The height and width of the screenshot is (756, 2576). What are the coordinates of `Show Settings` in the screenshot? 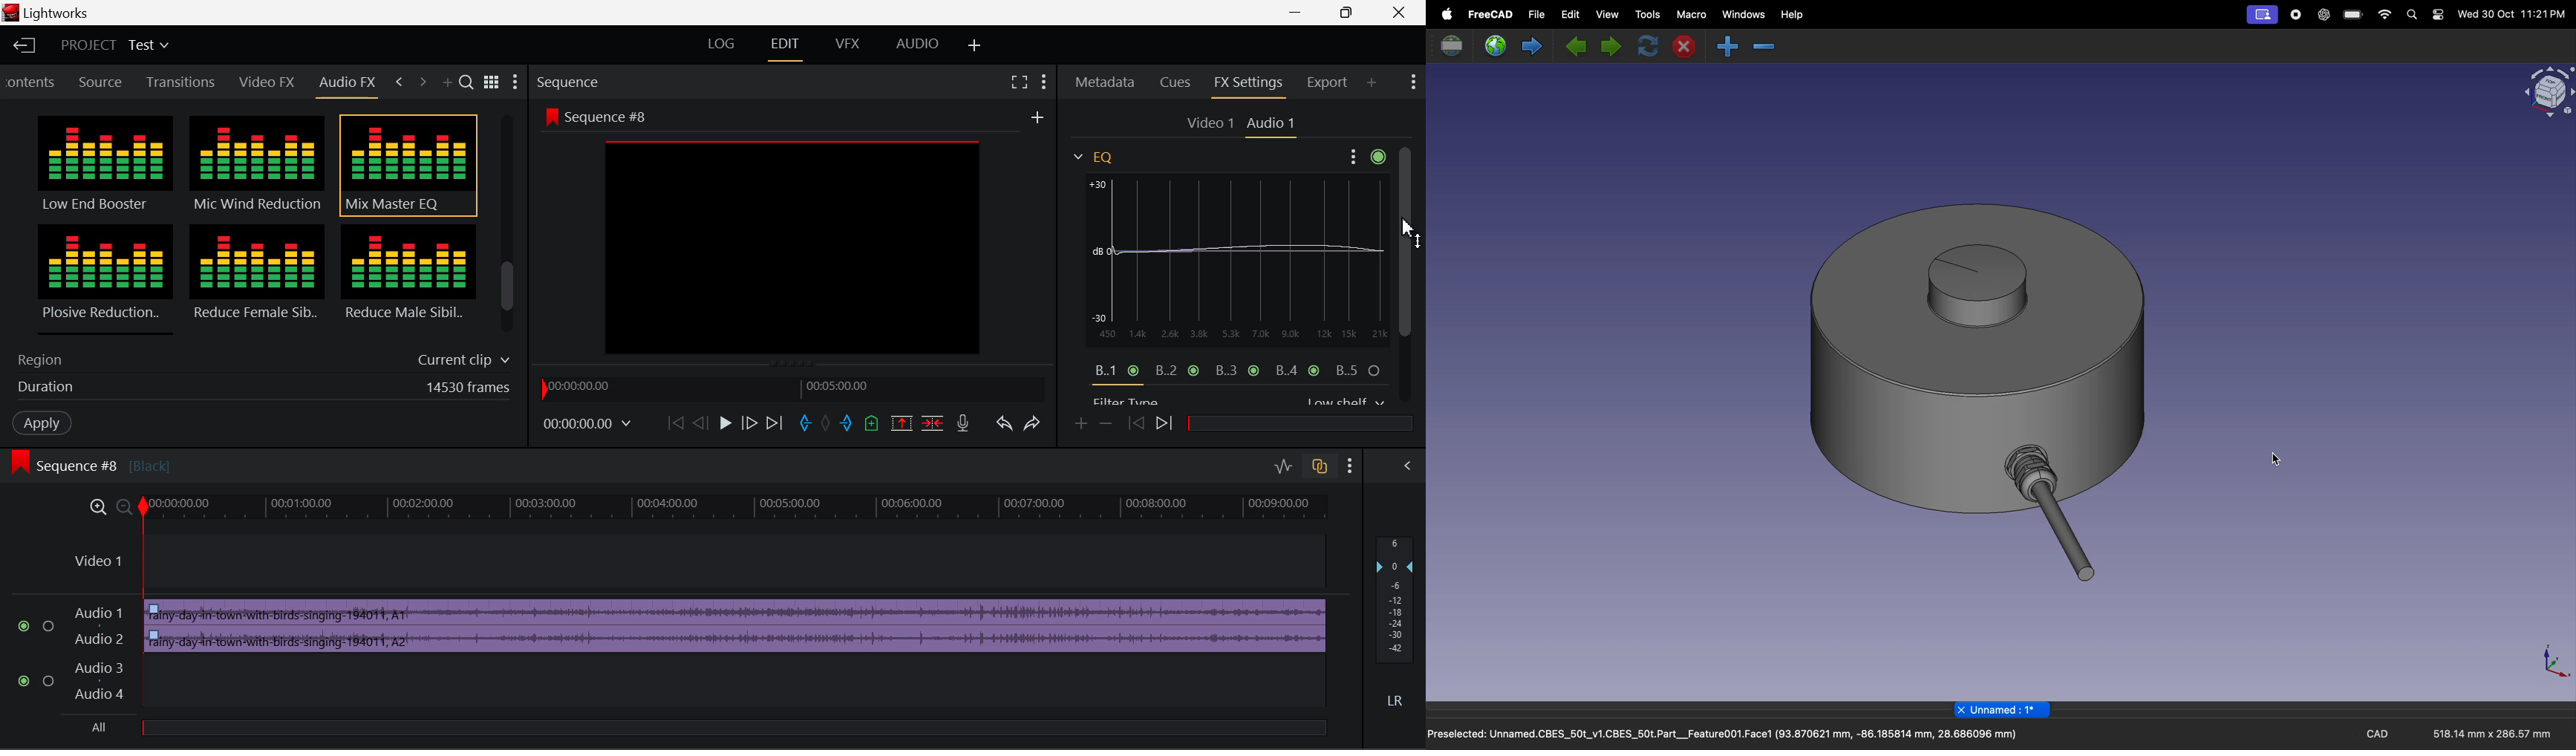 It's located at (1044, 82).